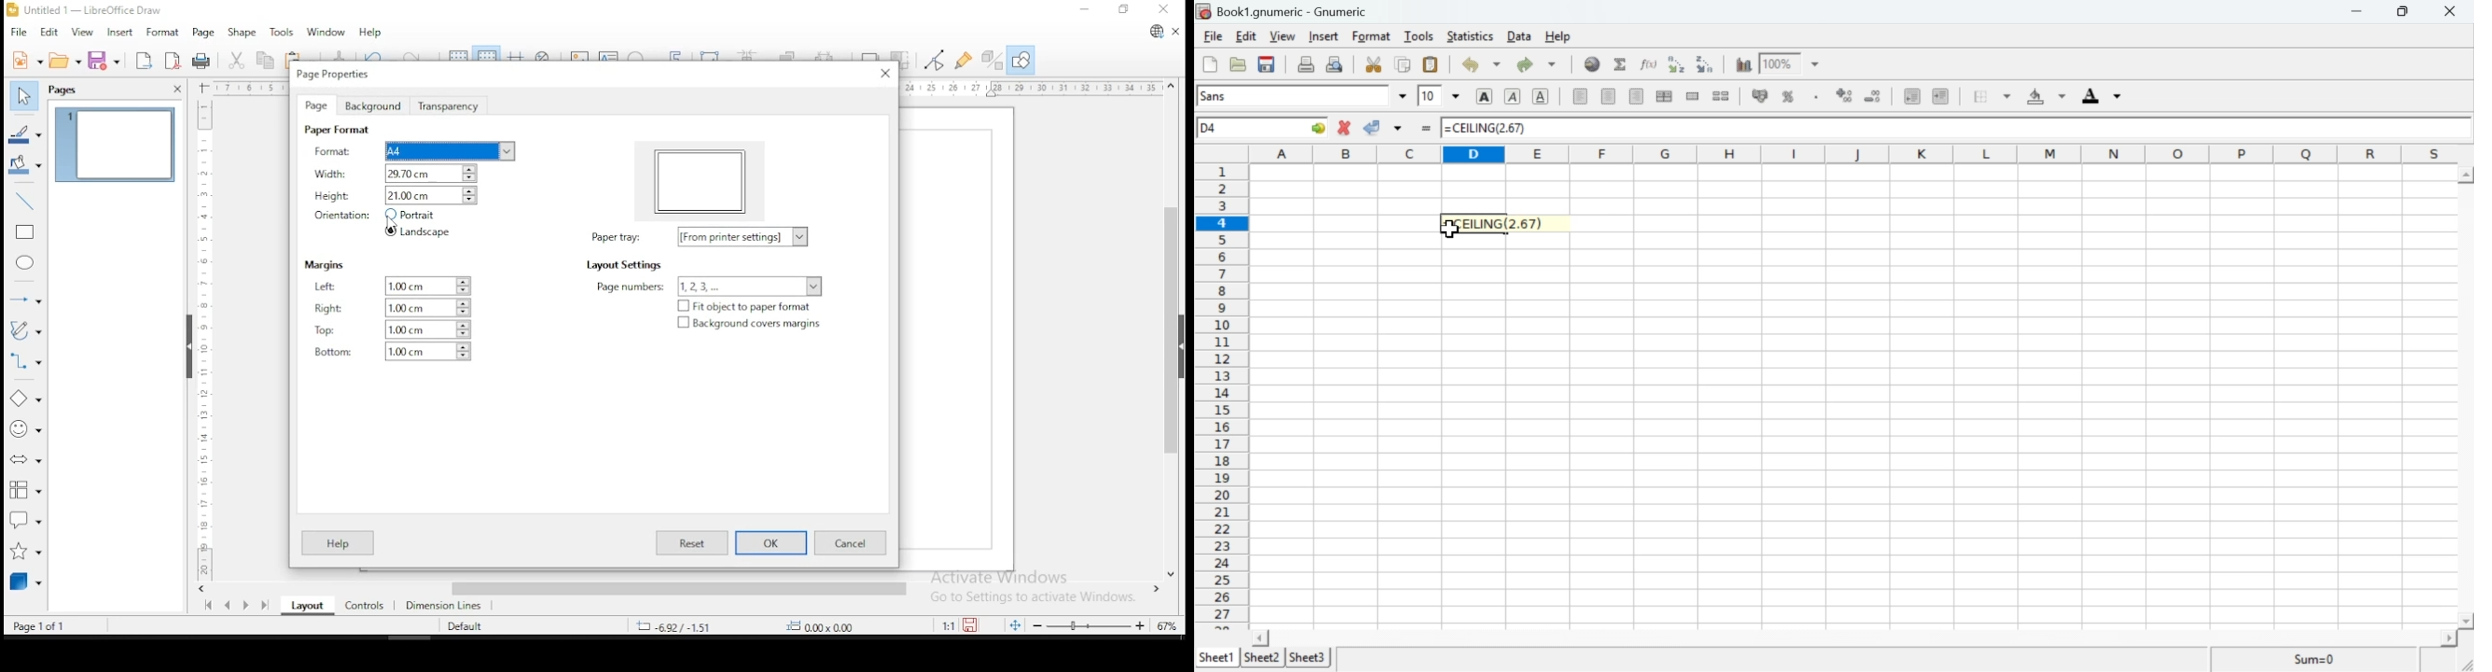  I want to click on first page, so click(208, 606).